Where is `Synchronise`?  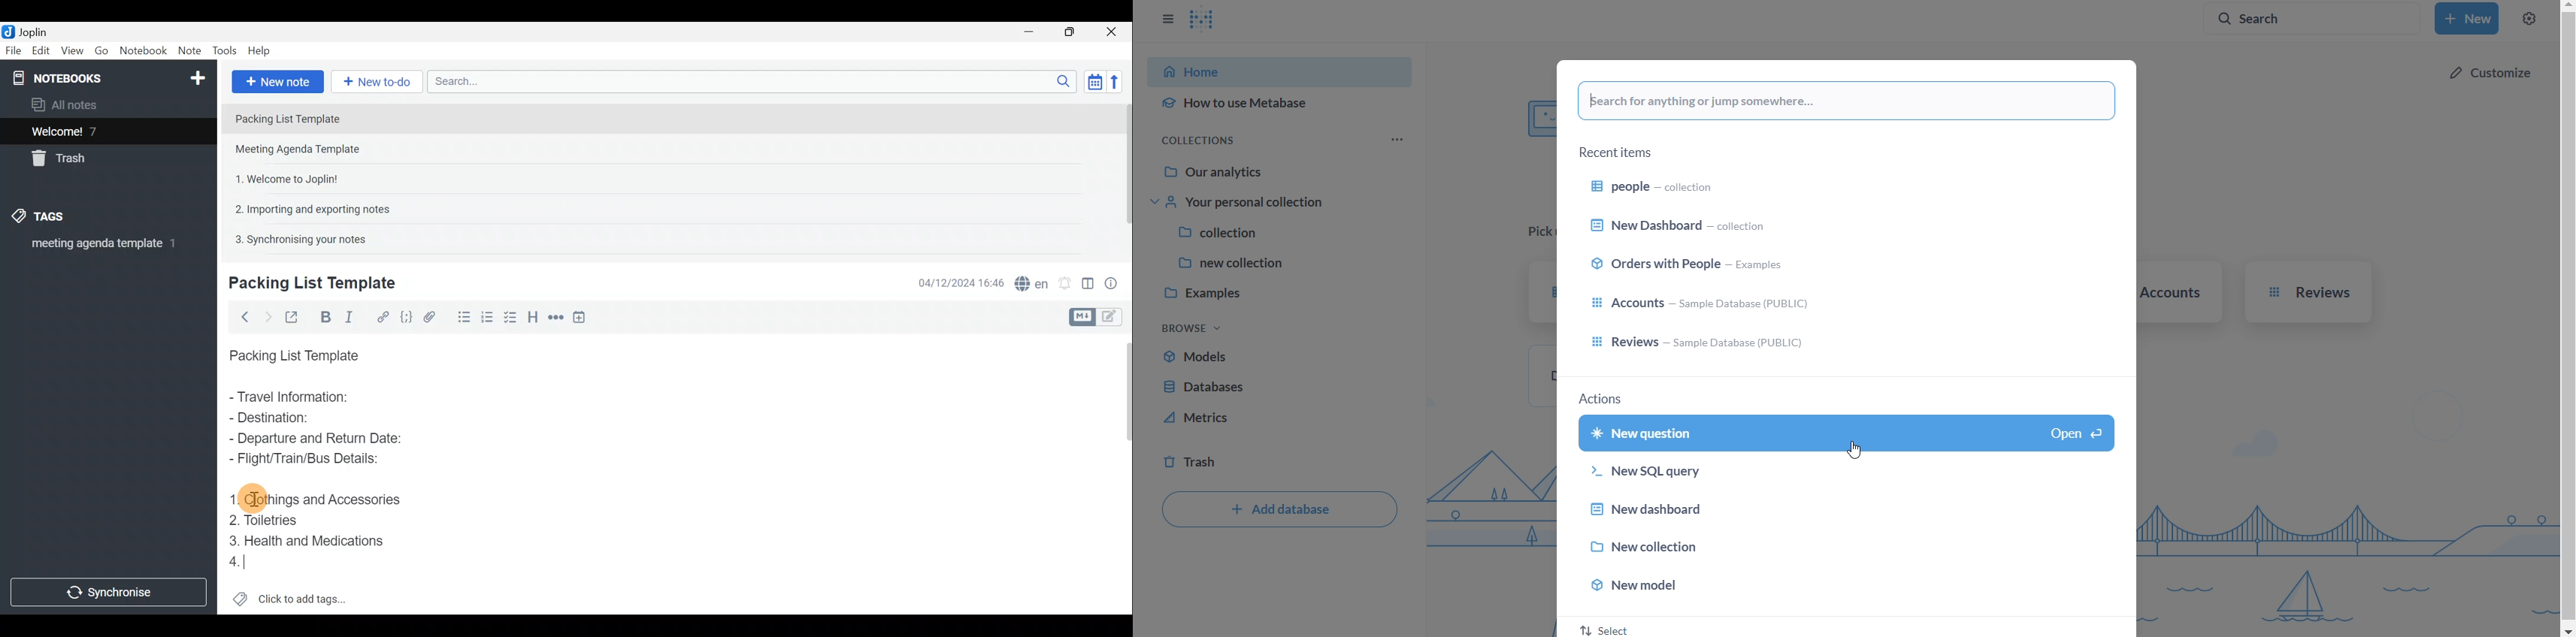 Synchronise is located at coordinates (110, 594).